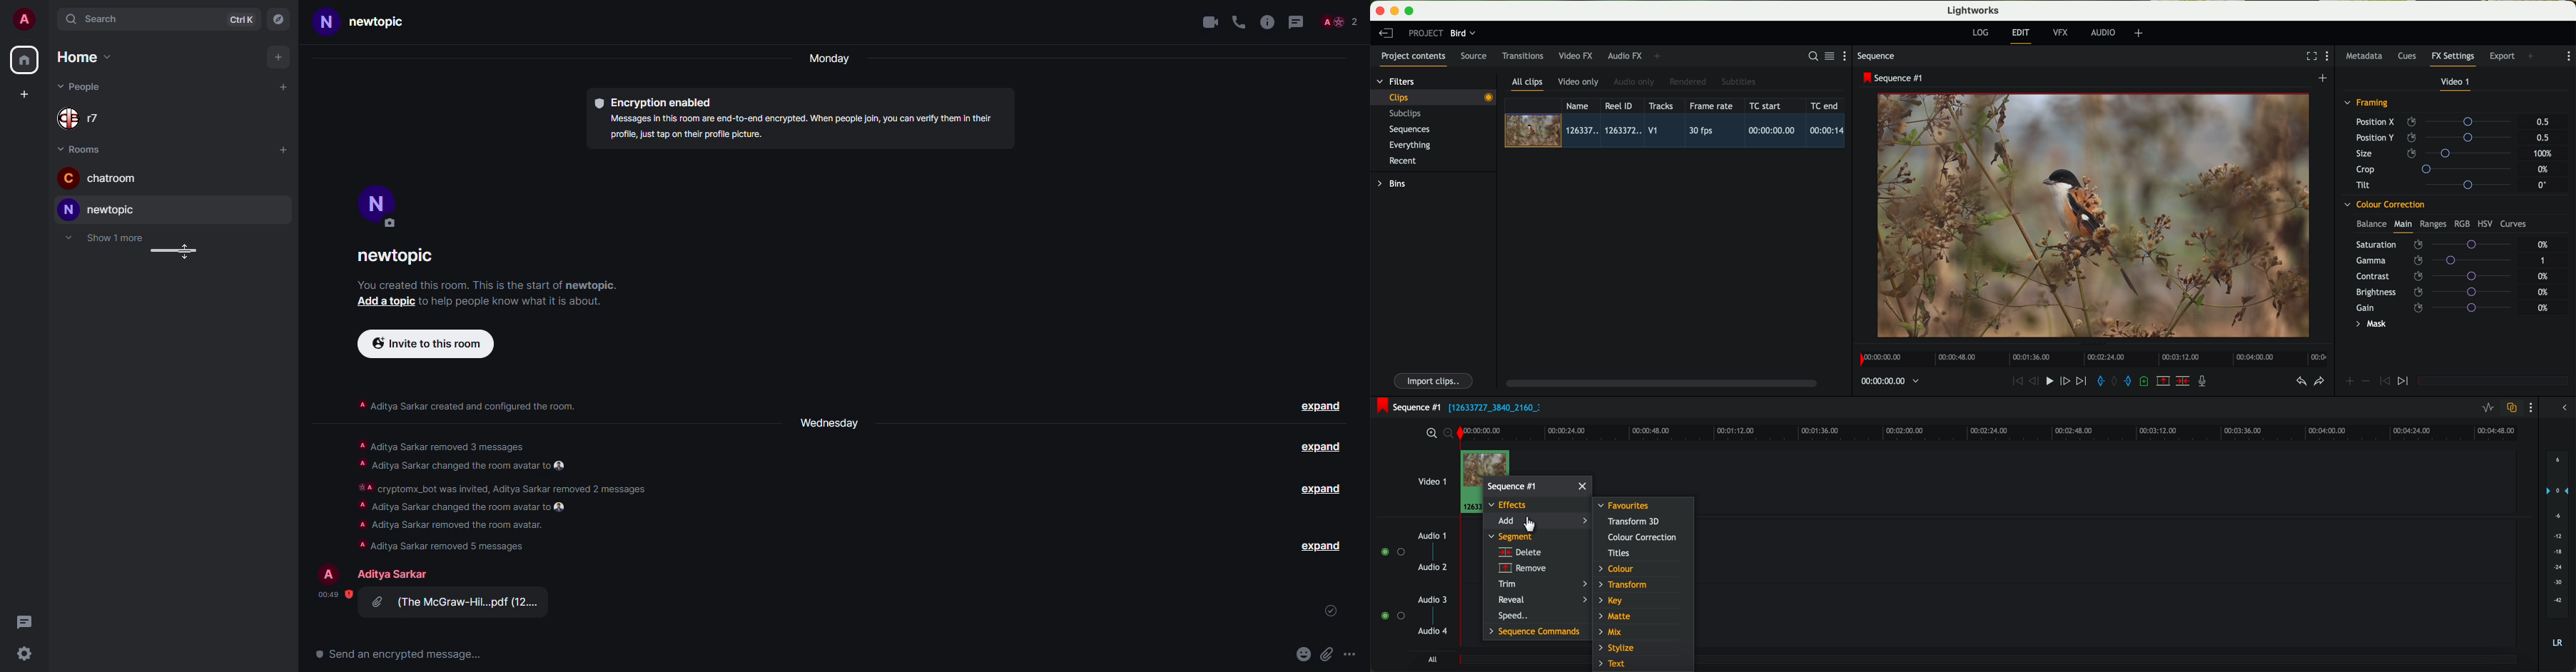 This screenshot has width=2576, height=672. What do you see at coordinates (278, 57) in the screenshot?
I see `add` at bounding box center [278, 57].